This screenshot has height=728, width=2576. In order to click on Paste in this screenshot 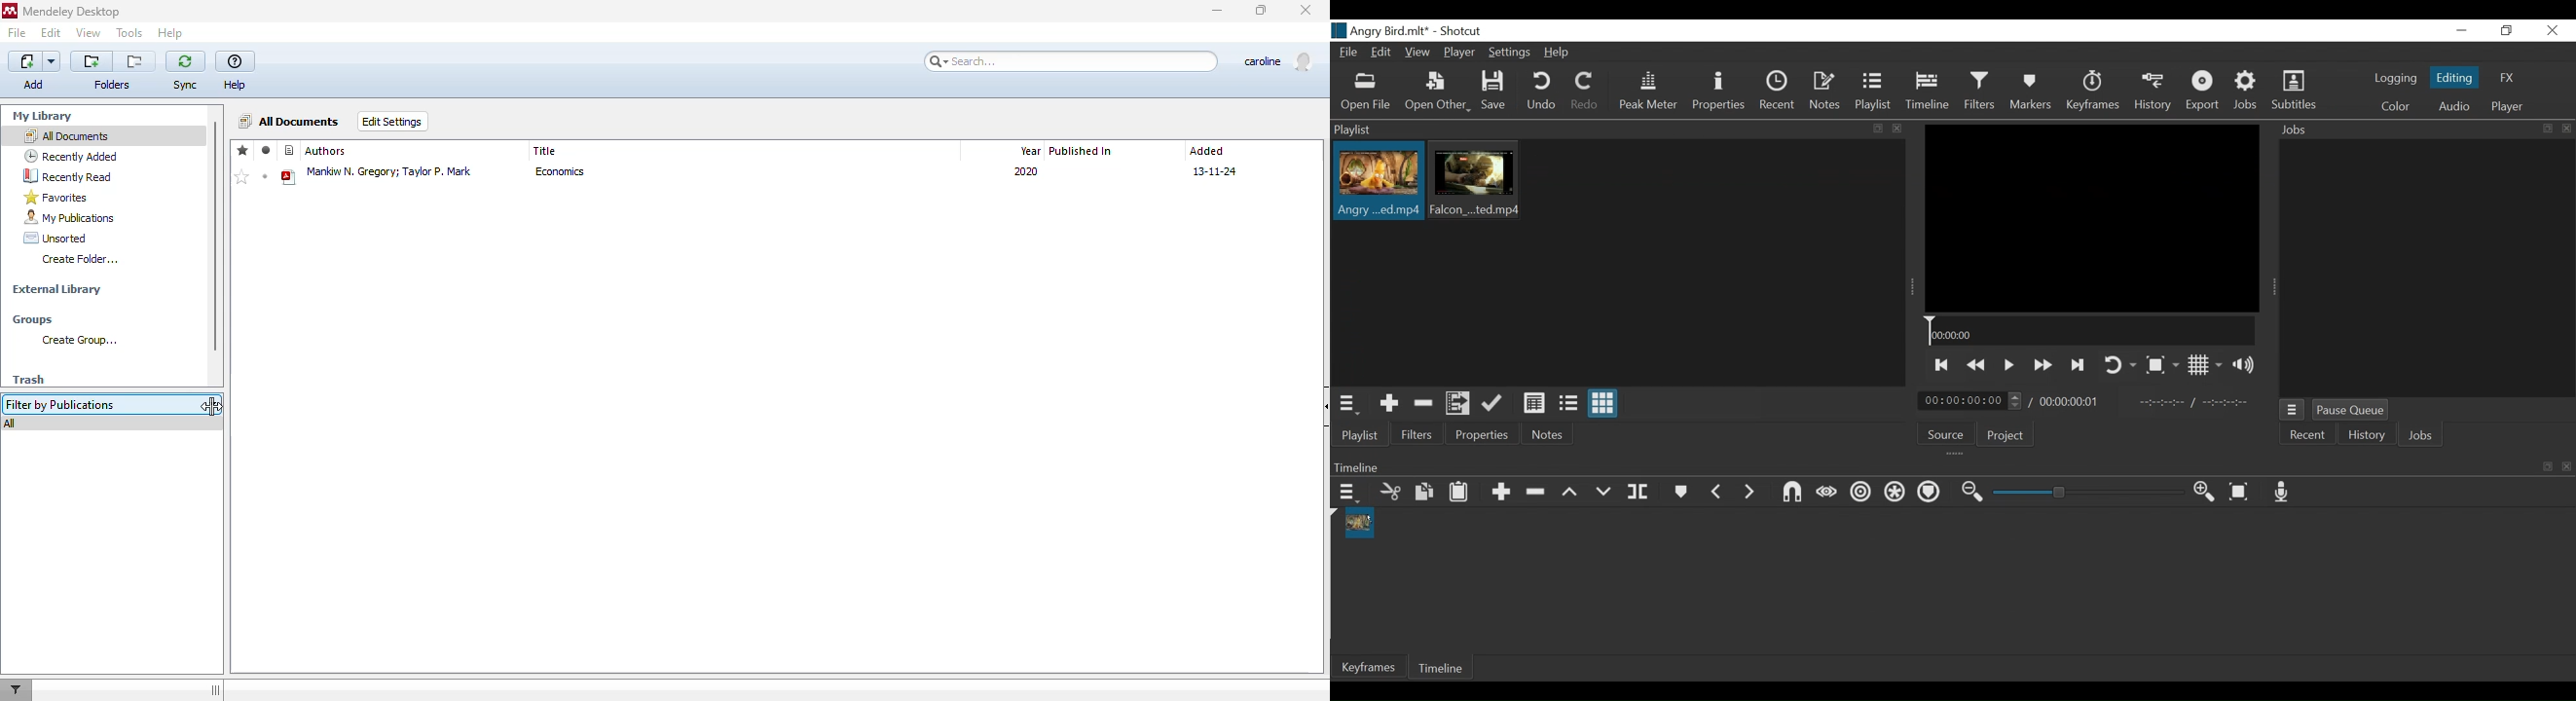, I will do `click(1461, 493)`.